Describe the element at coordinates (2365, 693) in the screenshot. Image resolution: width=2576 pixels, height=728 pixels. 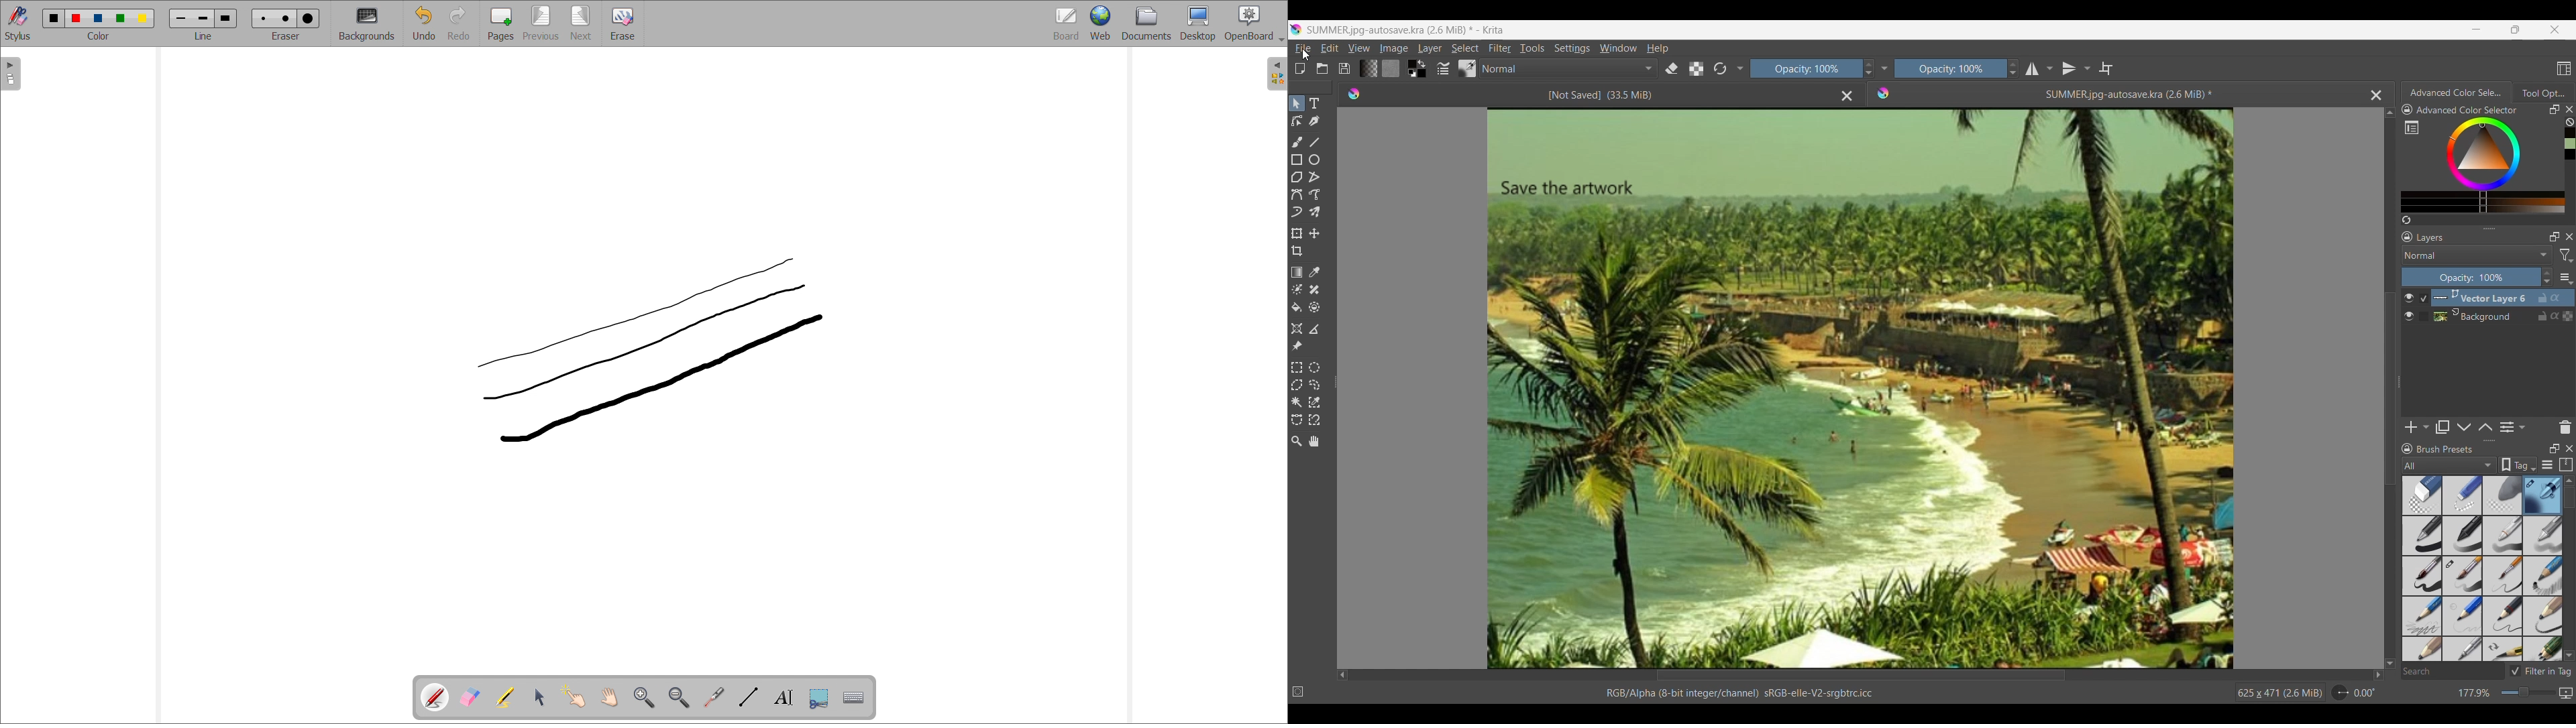
I see `Current rotation of image` at that location.